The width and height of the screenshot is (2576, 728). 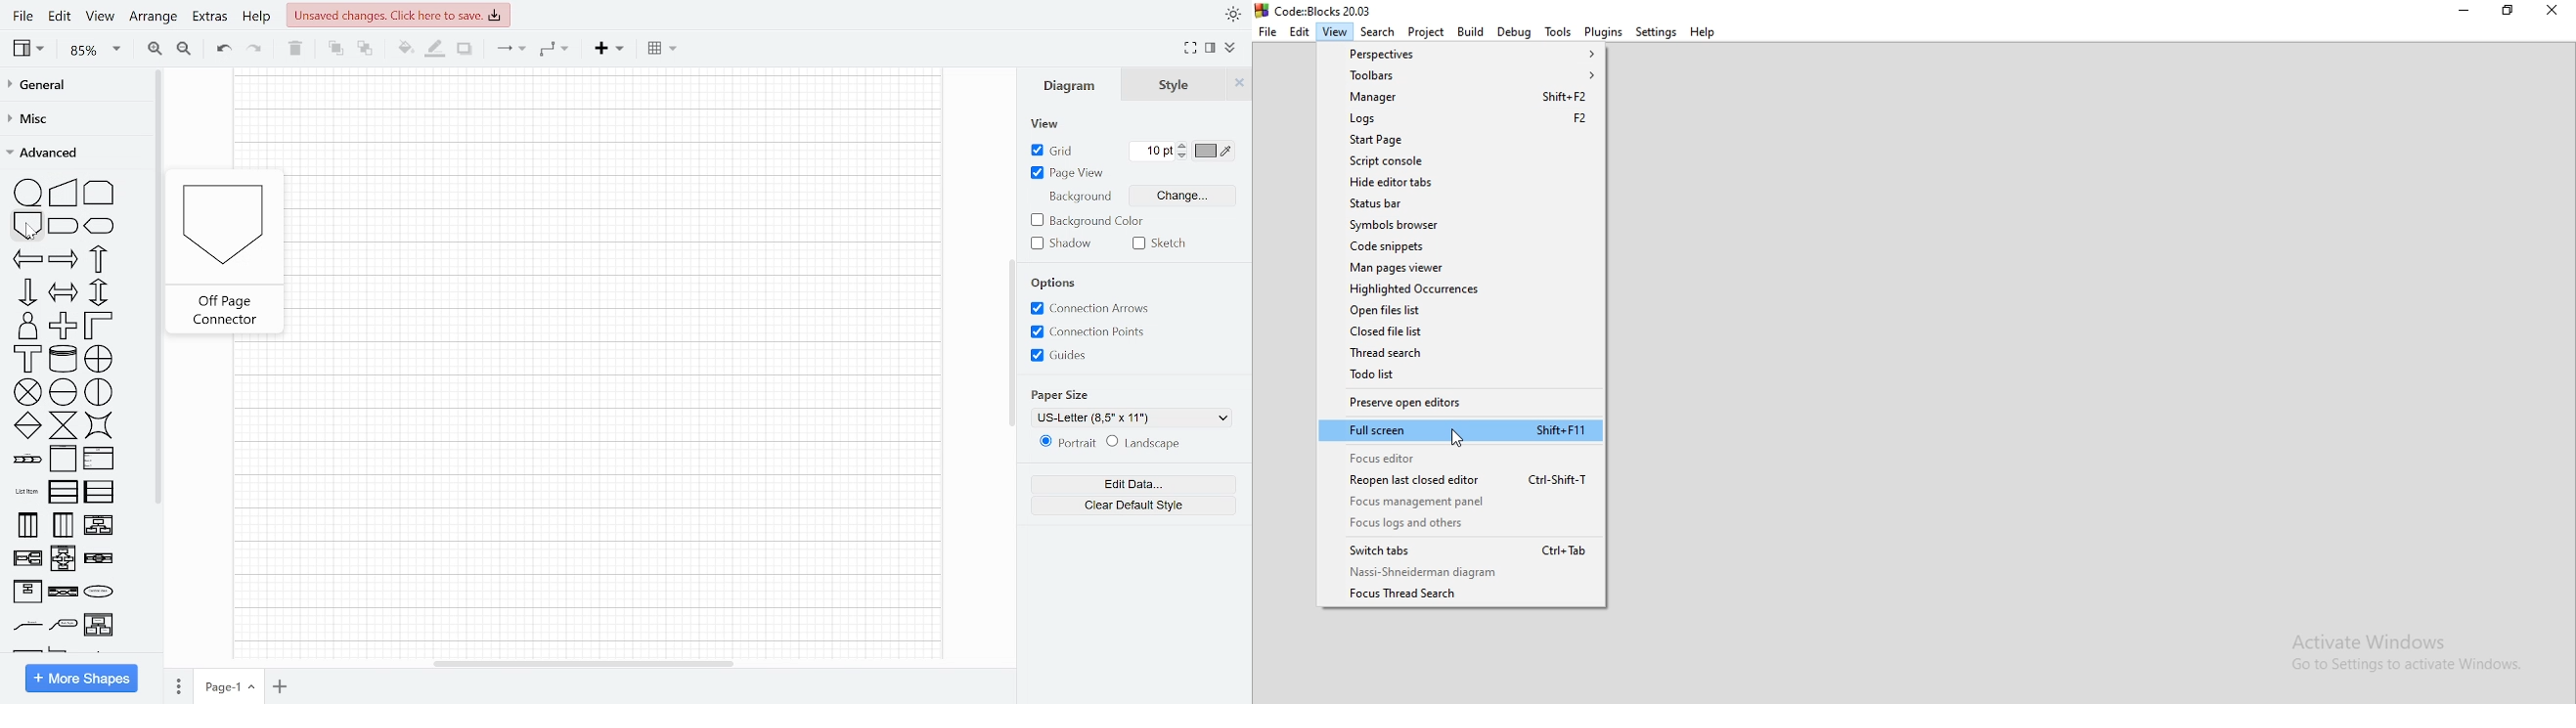 I want to click on Advanced, so click(x=72, y=154).